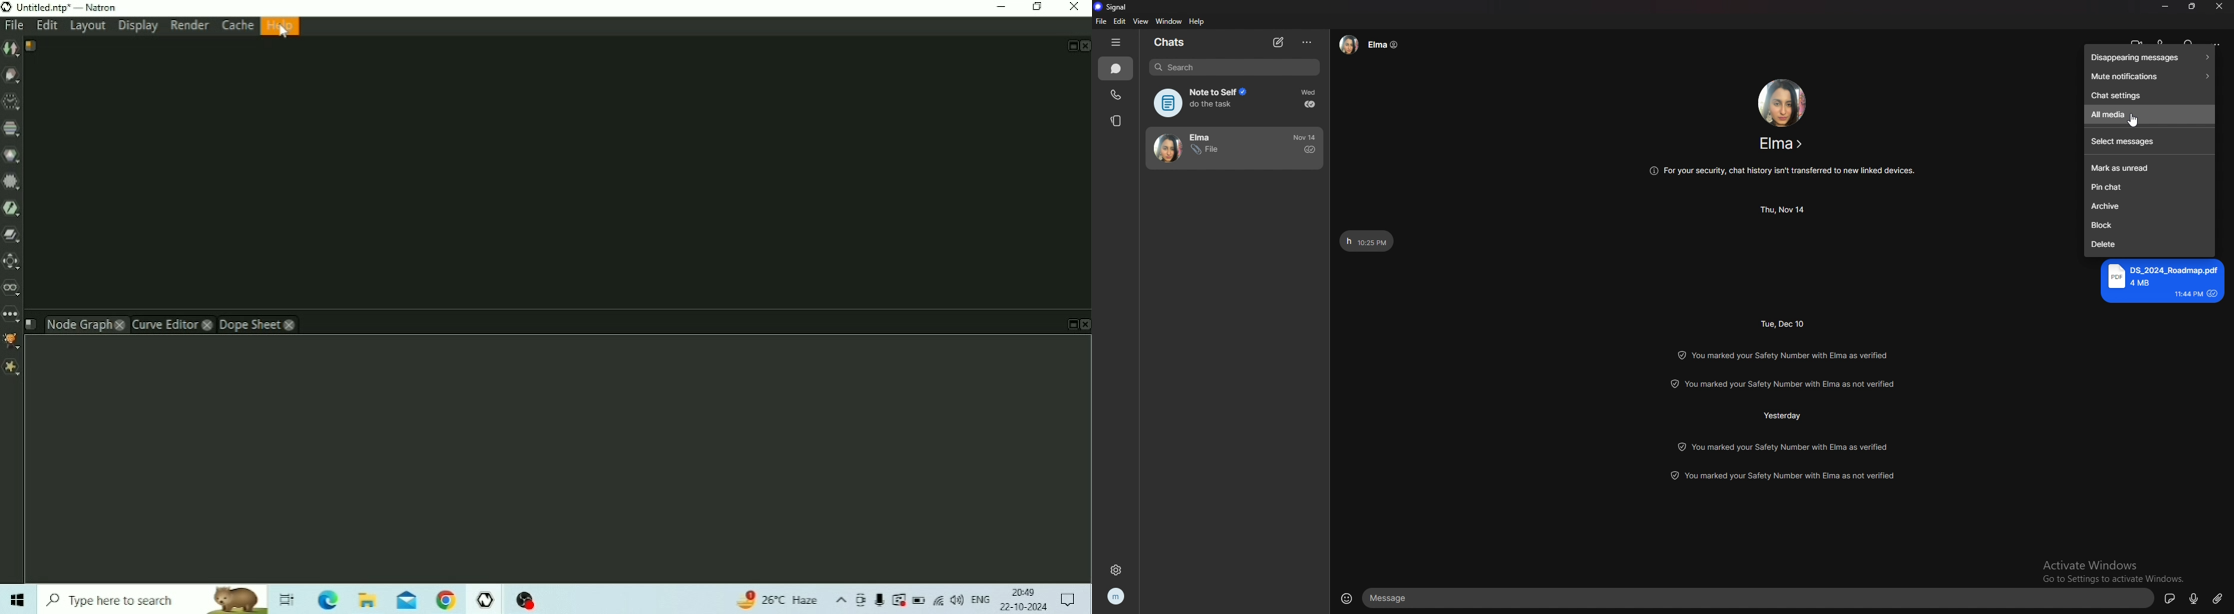 This screenshot has width=2240, height=616. What do you see at coordinates (1141, 21) in the screenshot?
I see `view` at bounding box center [1141, 21].